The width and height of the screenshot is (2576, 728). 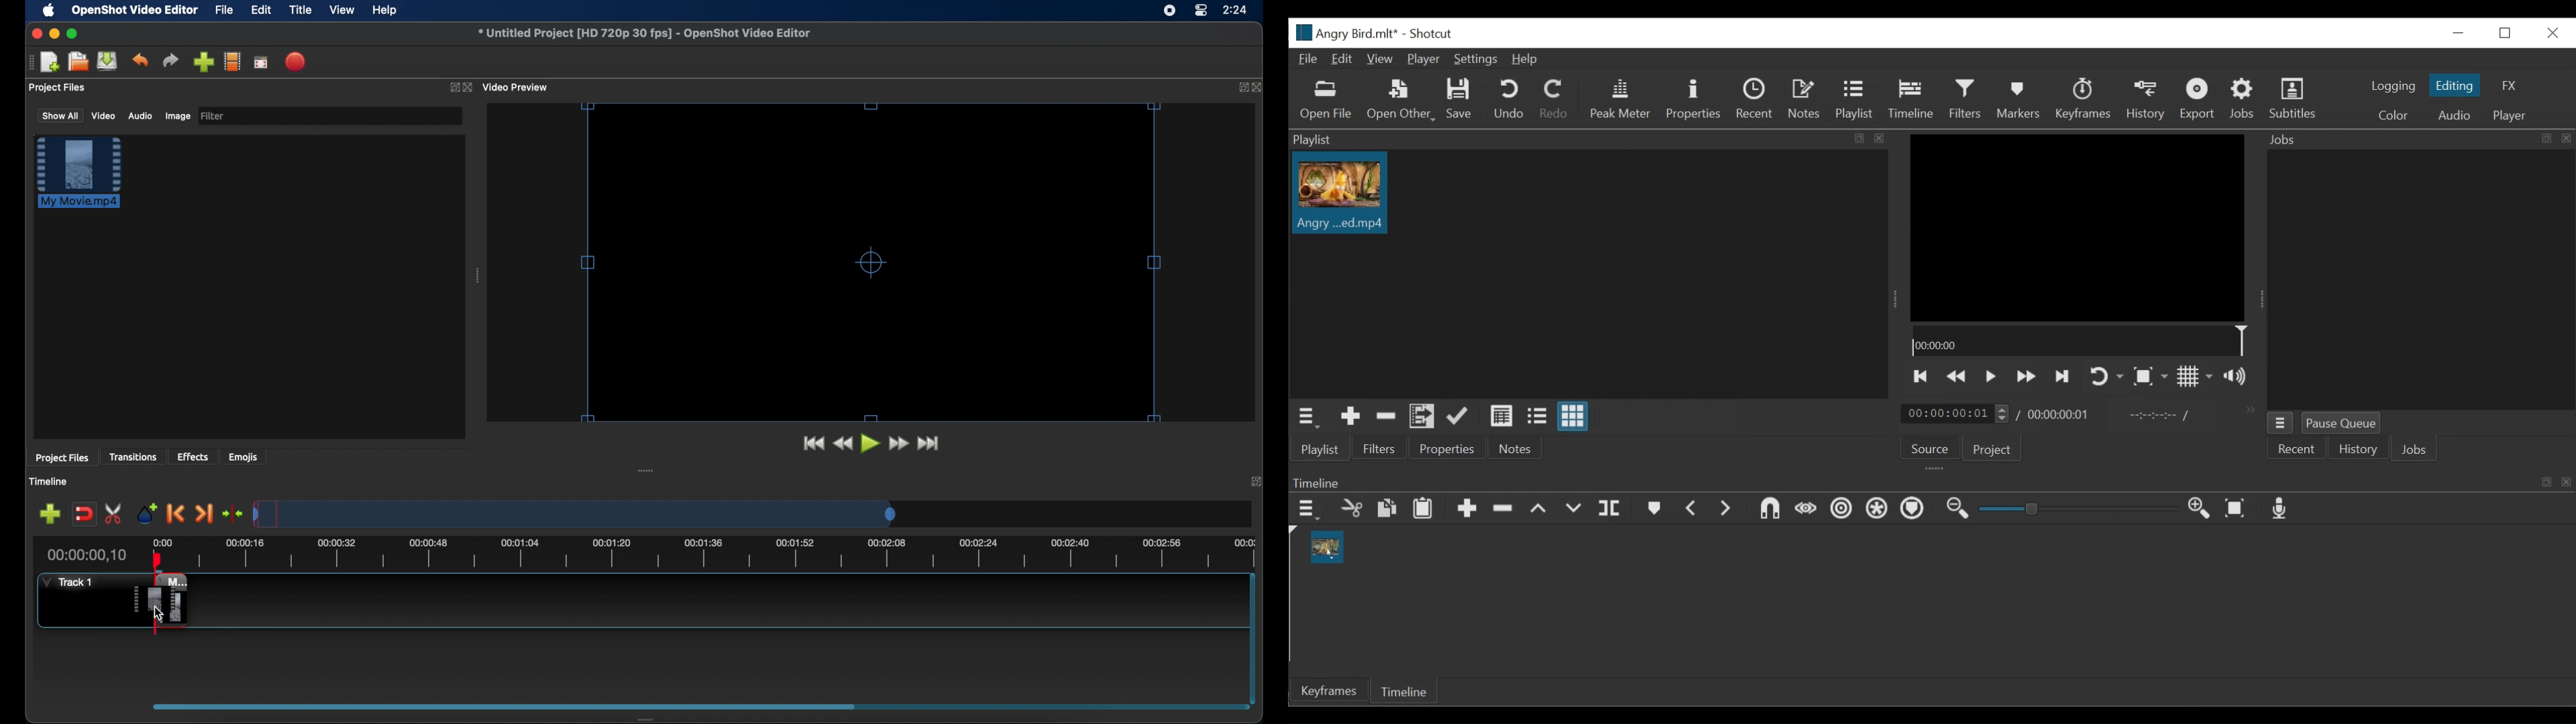 I want to click on Notes, so click(x=1518, y=448).